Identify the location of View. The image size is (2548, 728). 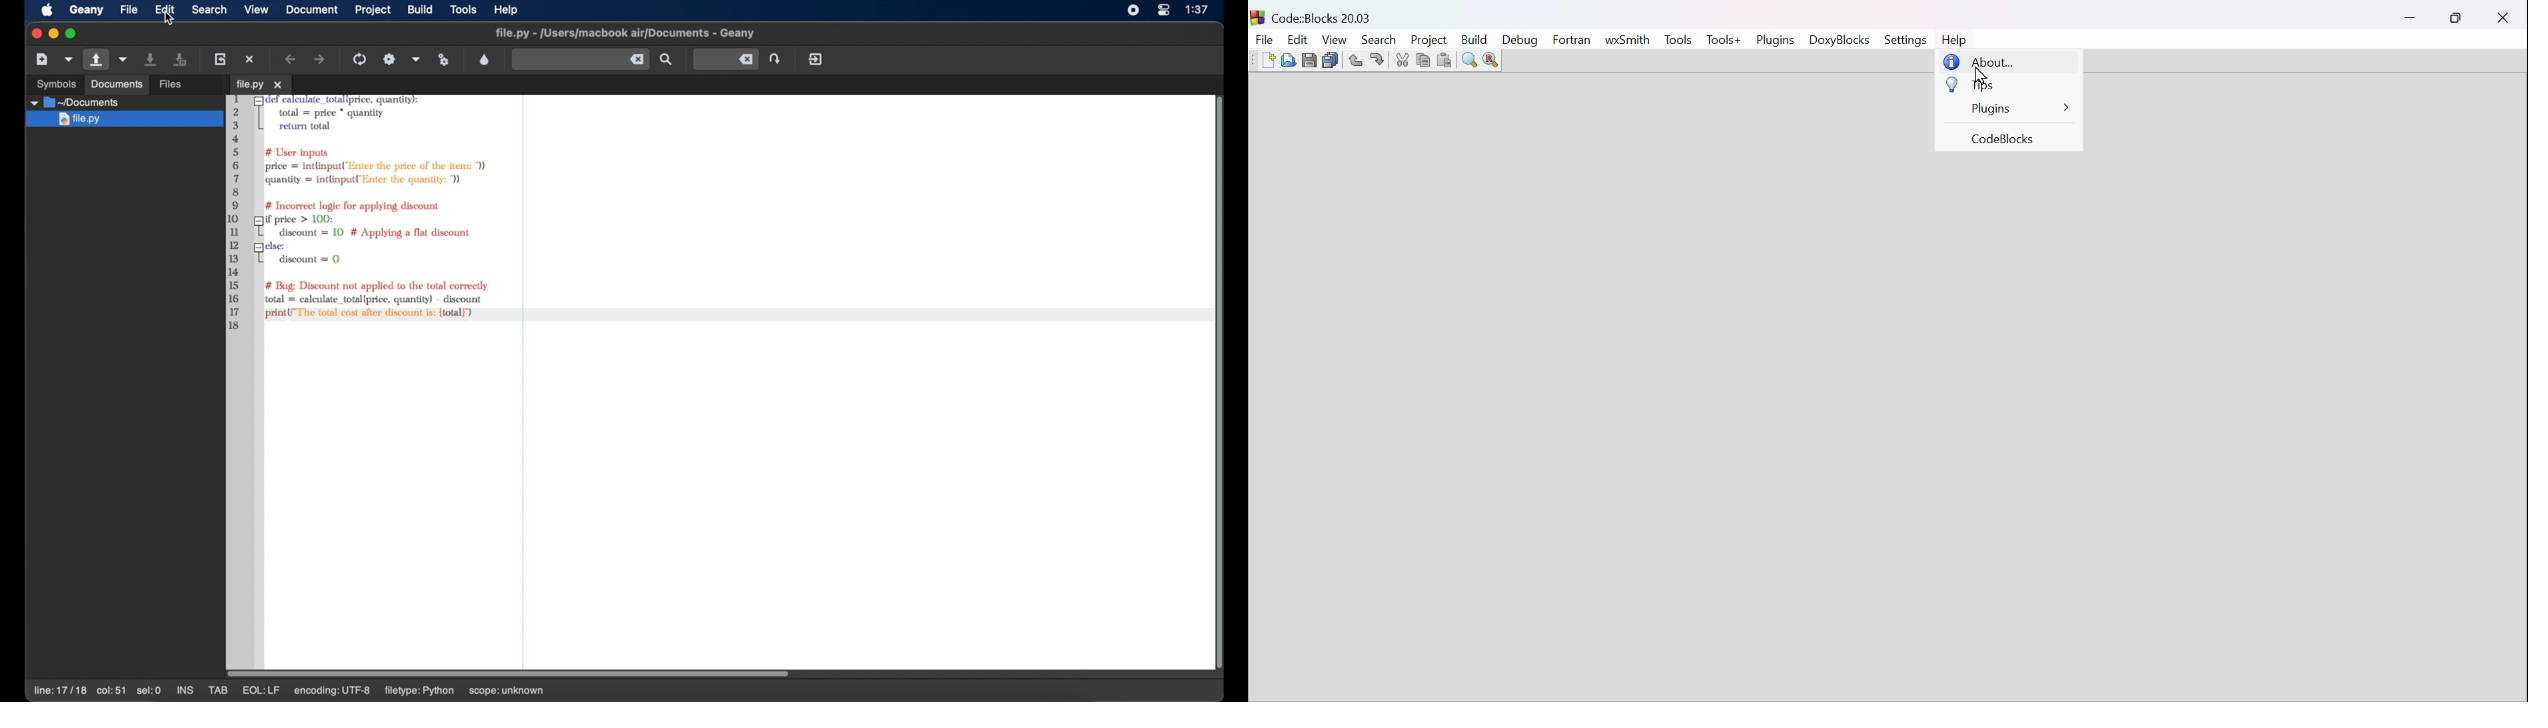
(1336, 42).